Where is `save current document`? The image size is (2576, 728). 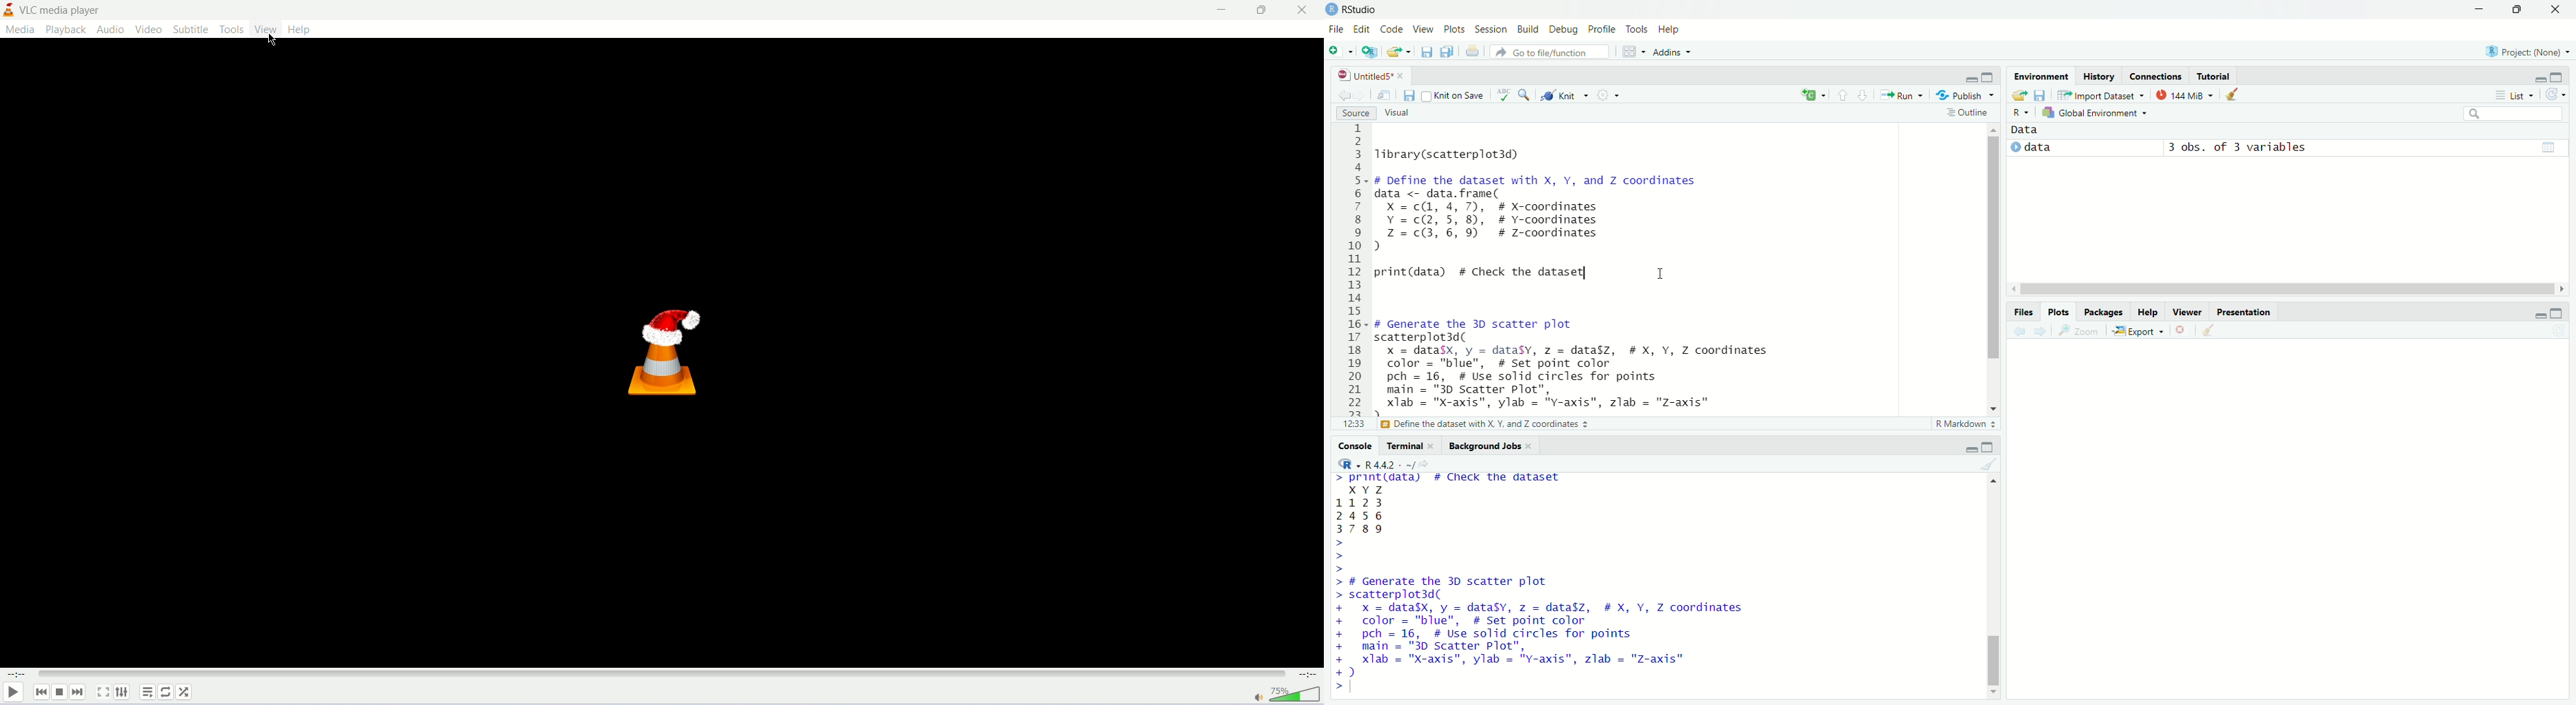 save current document is located at coordinates (1425, 54).